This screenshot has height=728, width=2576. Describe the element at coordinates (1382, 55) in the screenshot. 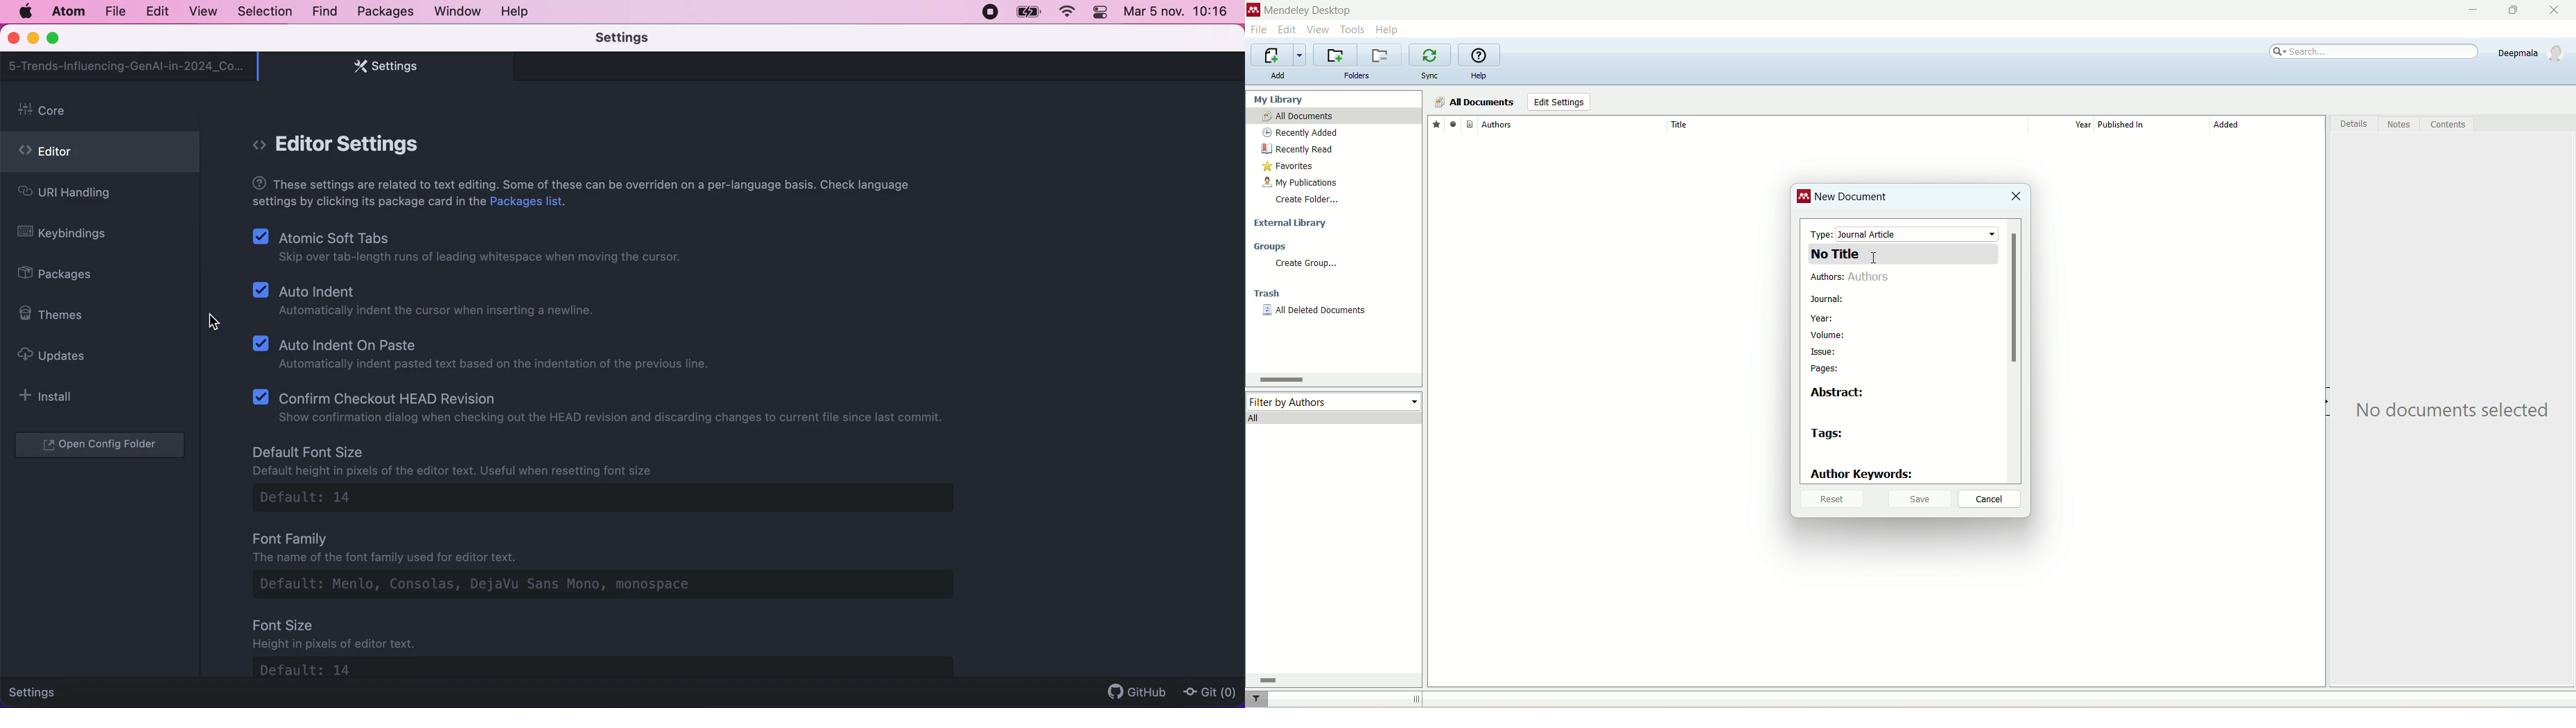

I see `remove current folder` at that location.